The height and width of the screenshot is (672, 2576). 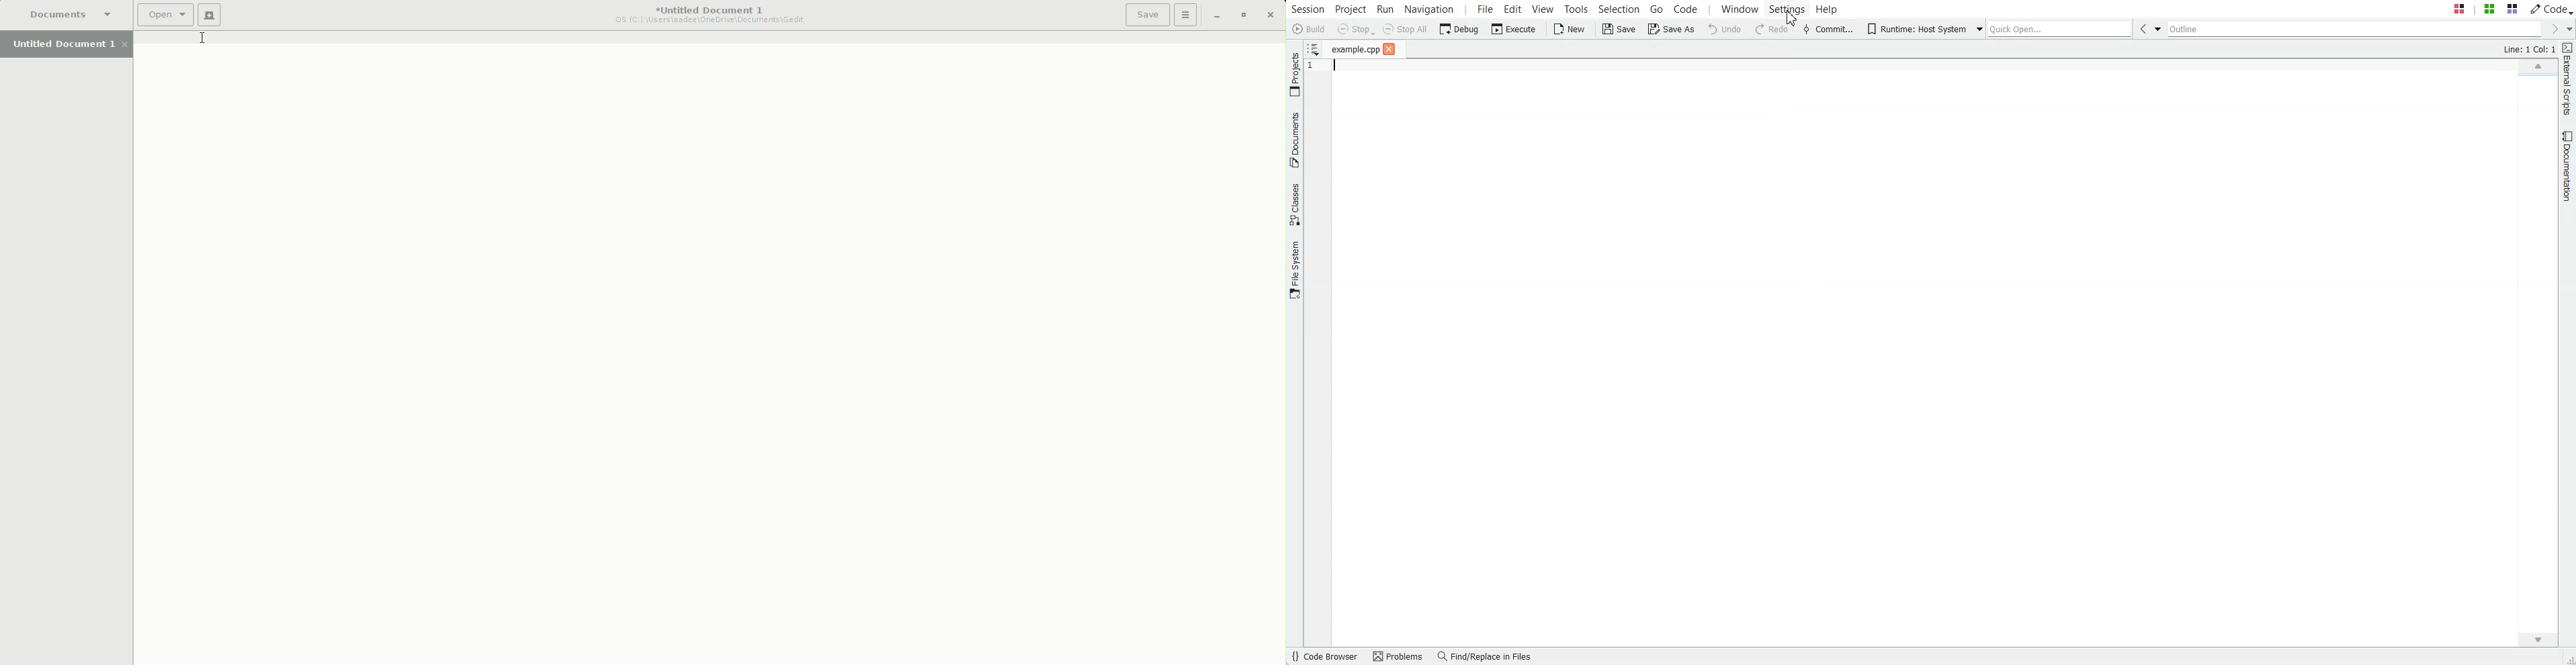 I want to click on Close, so click(x=1271, y=15).